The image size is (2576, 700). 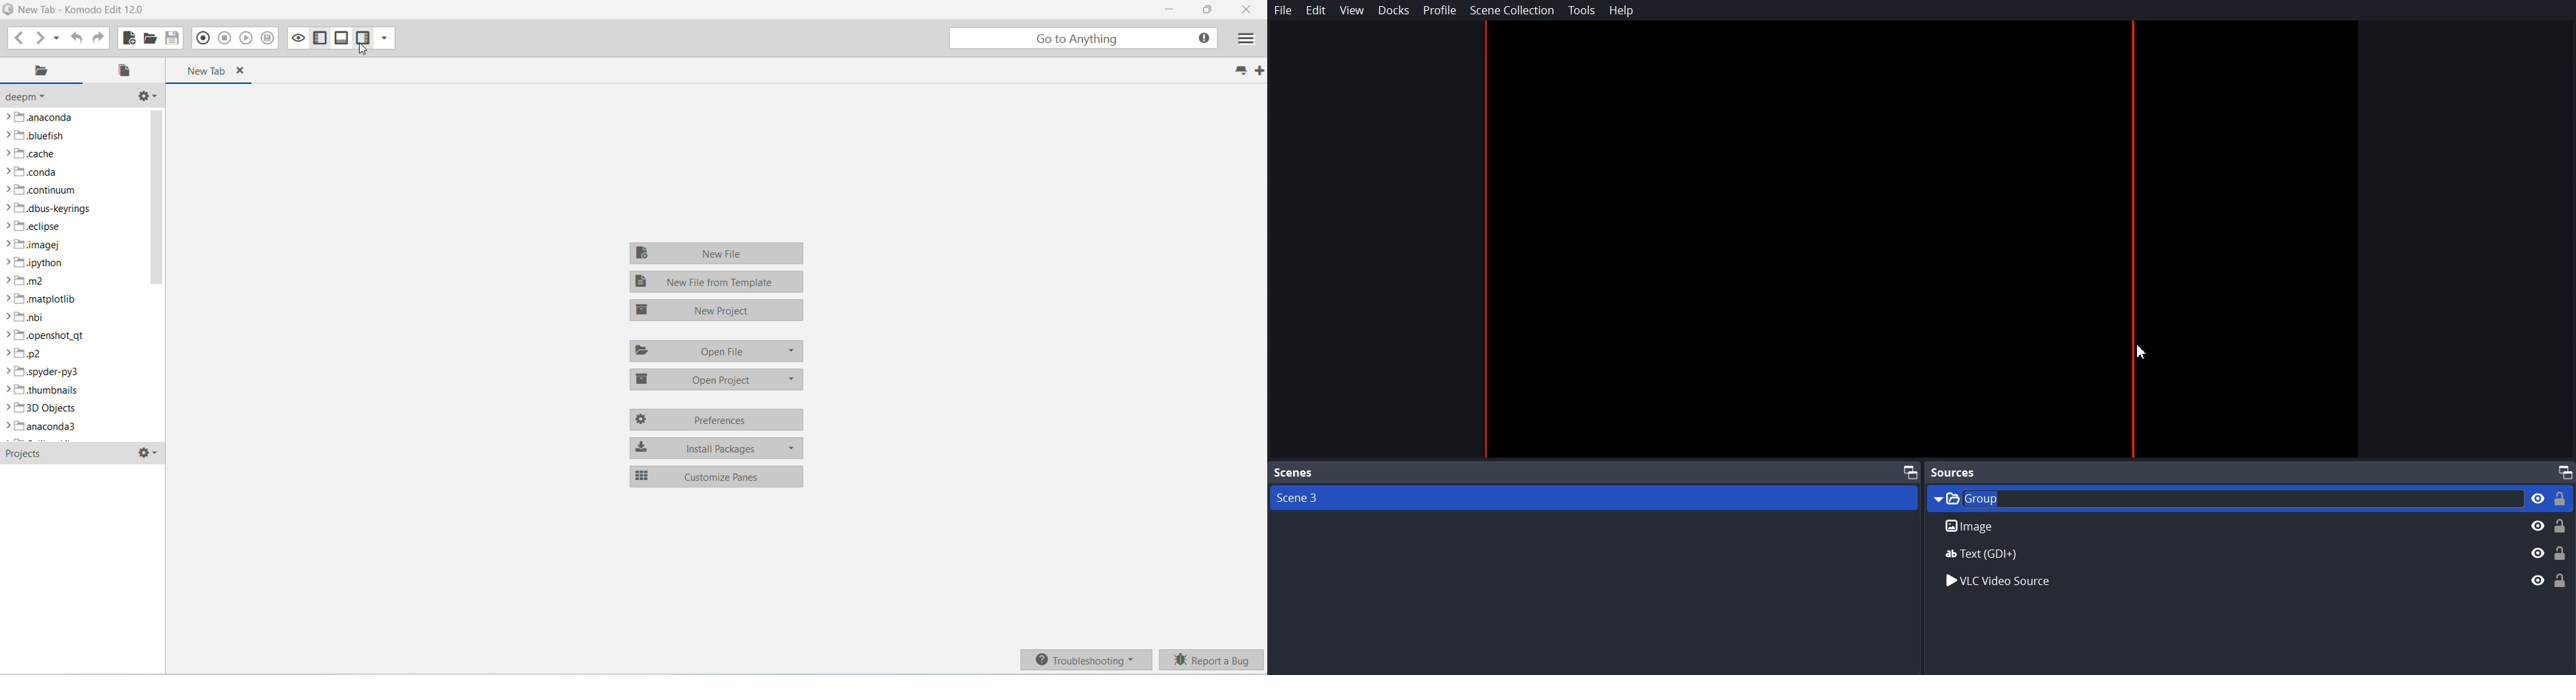 What do you see at coordinates (2247, 582) in the screenshot?
I see `` at bounding box center [2247, 582].